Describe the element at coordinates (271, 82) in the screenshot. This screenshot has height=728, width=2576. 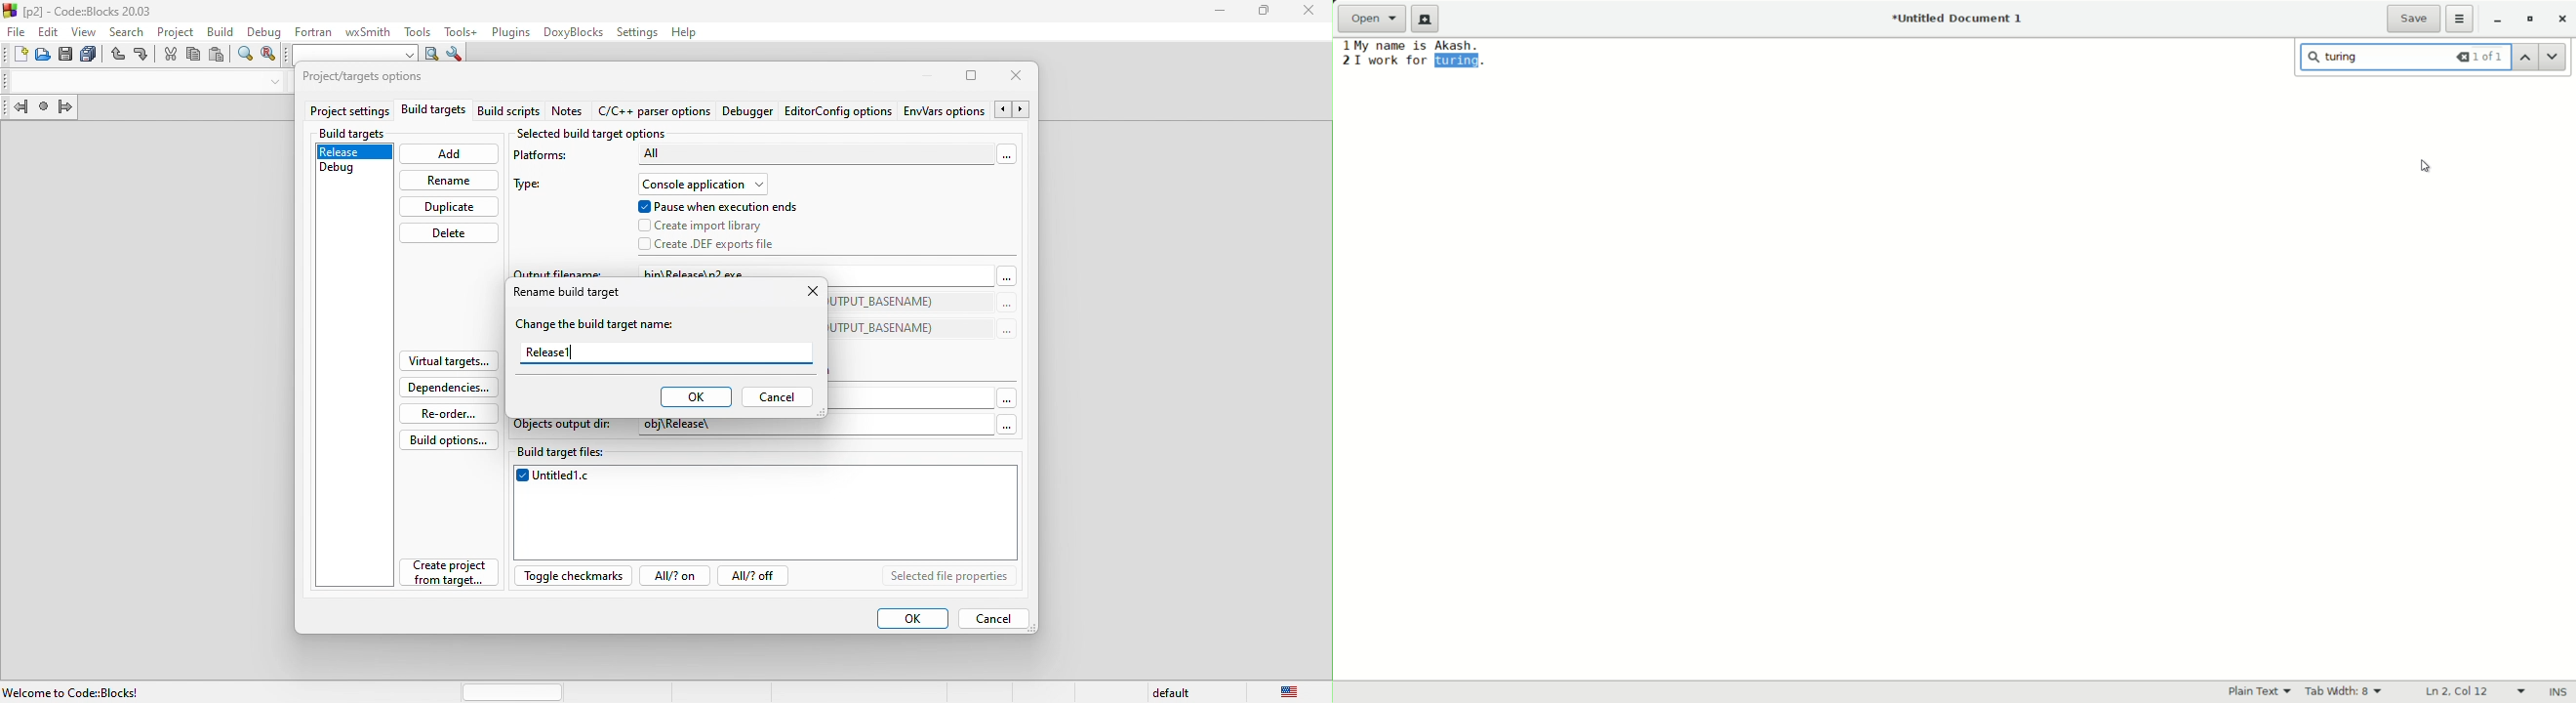
I see `drop down` at that location.